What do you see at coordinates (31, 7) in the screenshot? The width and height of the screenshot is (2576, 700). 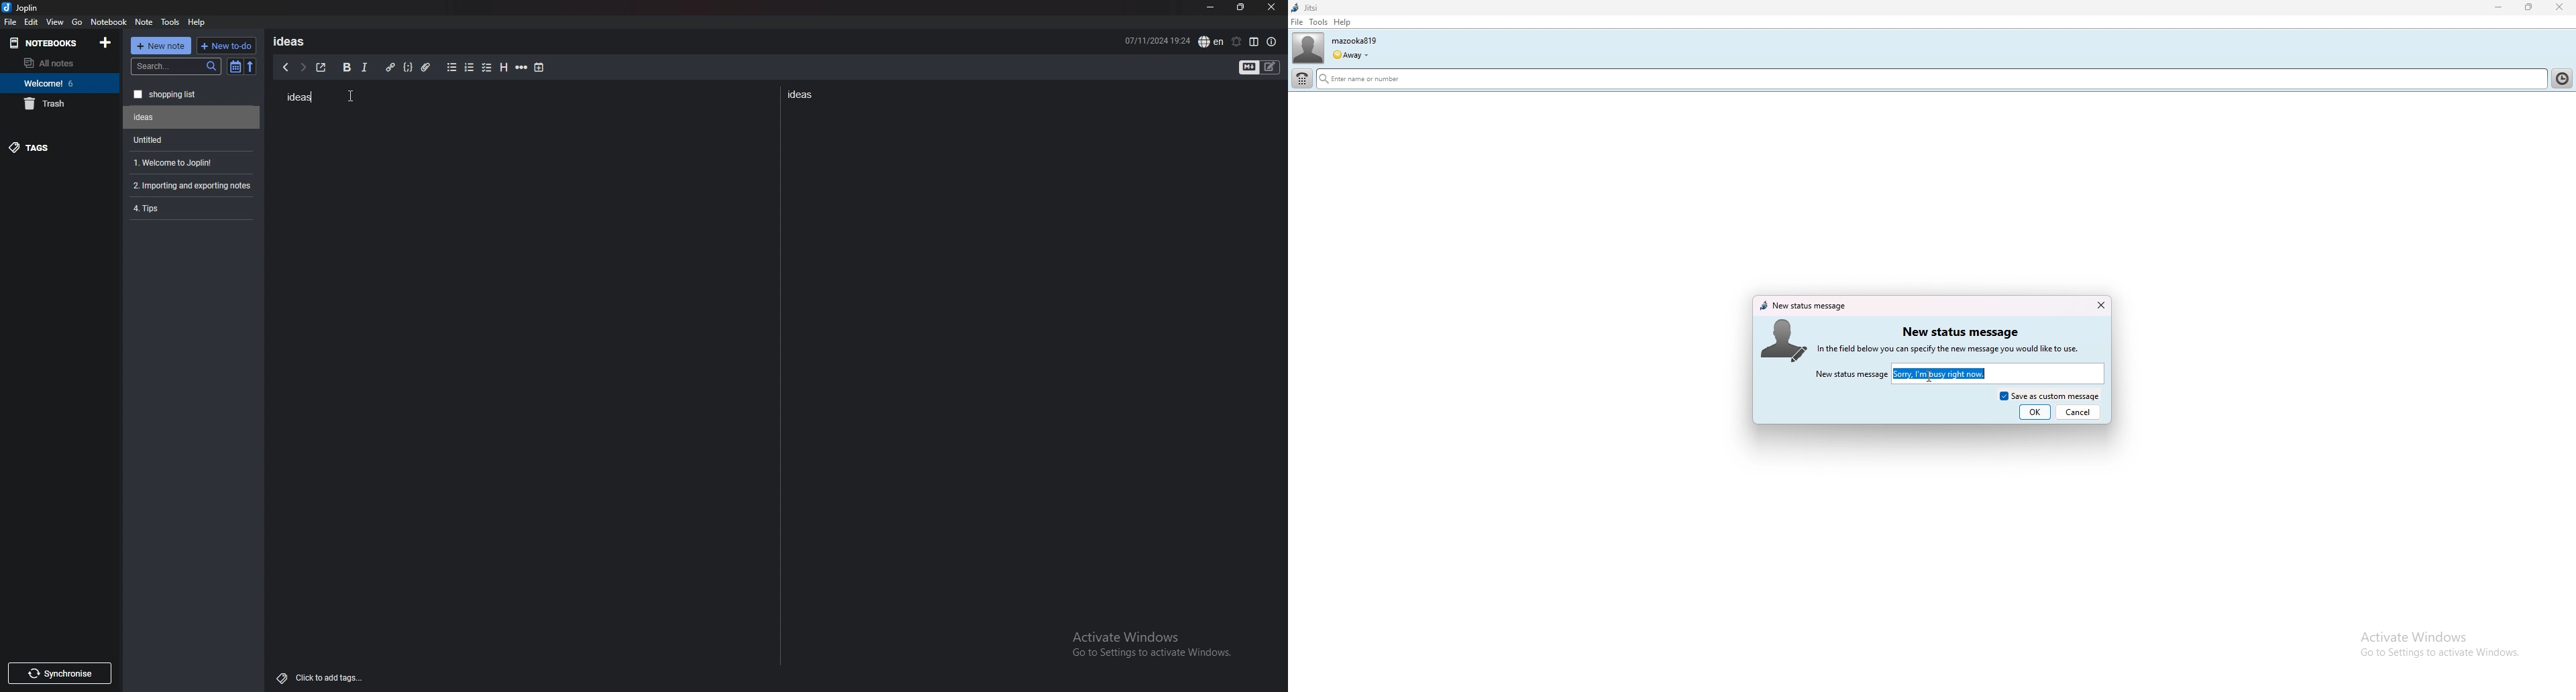 I see `Joplin` at bounding box center [31, 7].